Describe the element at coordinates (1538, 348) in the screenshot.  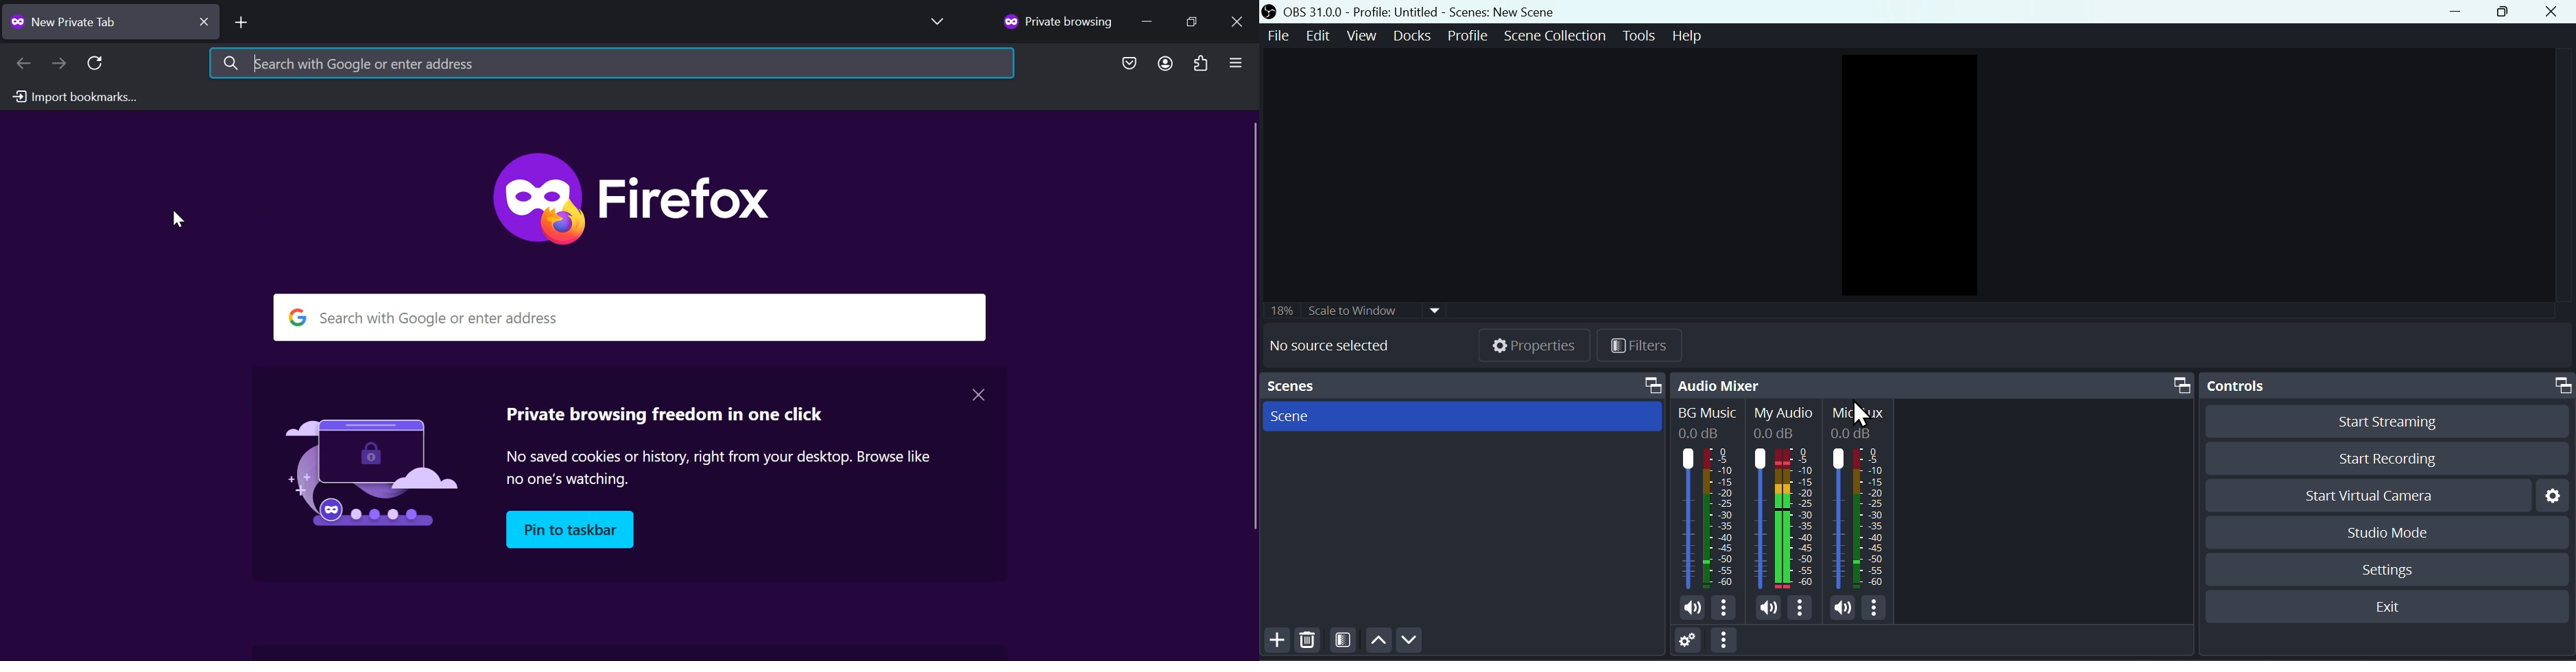
I see `Properties` at that location.